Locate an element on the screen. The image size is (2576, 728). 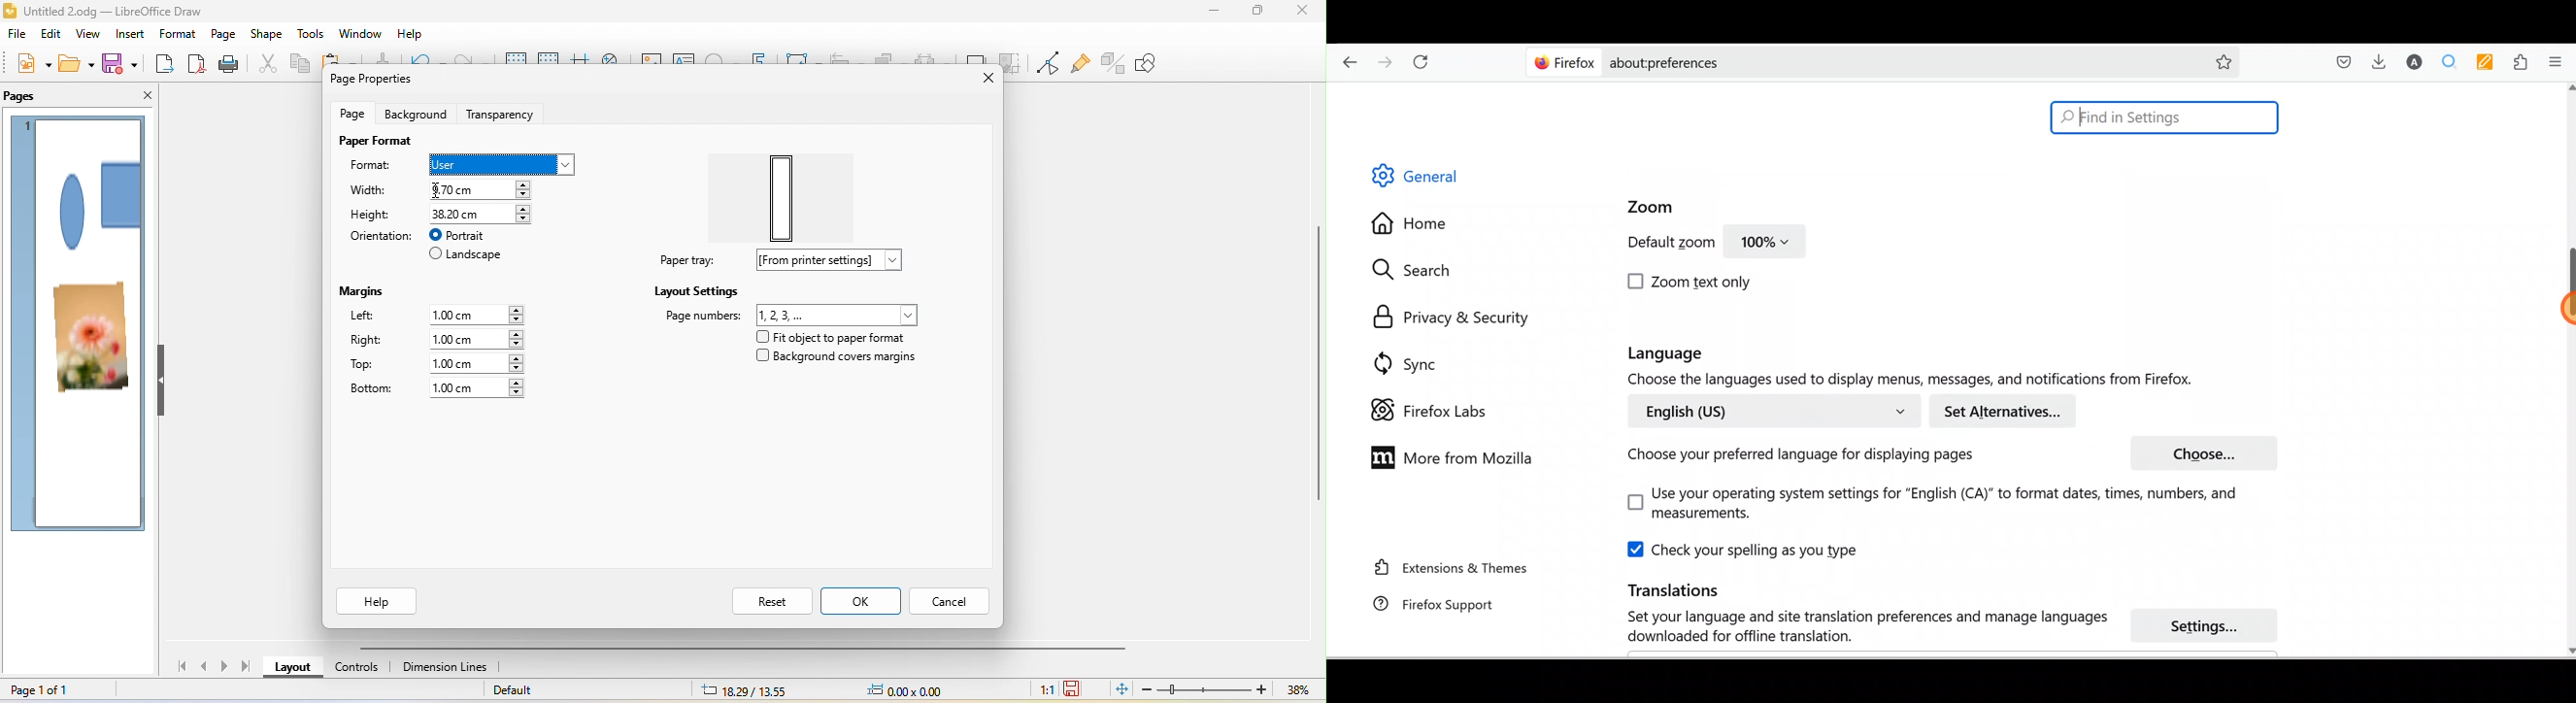
Set alternatives is located at coordinates (2007, 411).